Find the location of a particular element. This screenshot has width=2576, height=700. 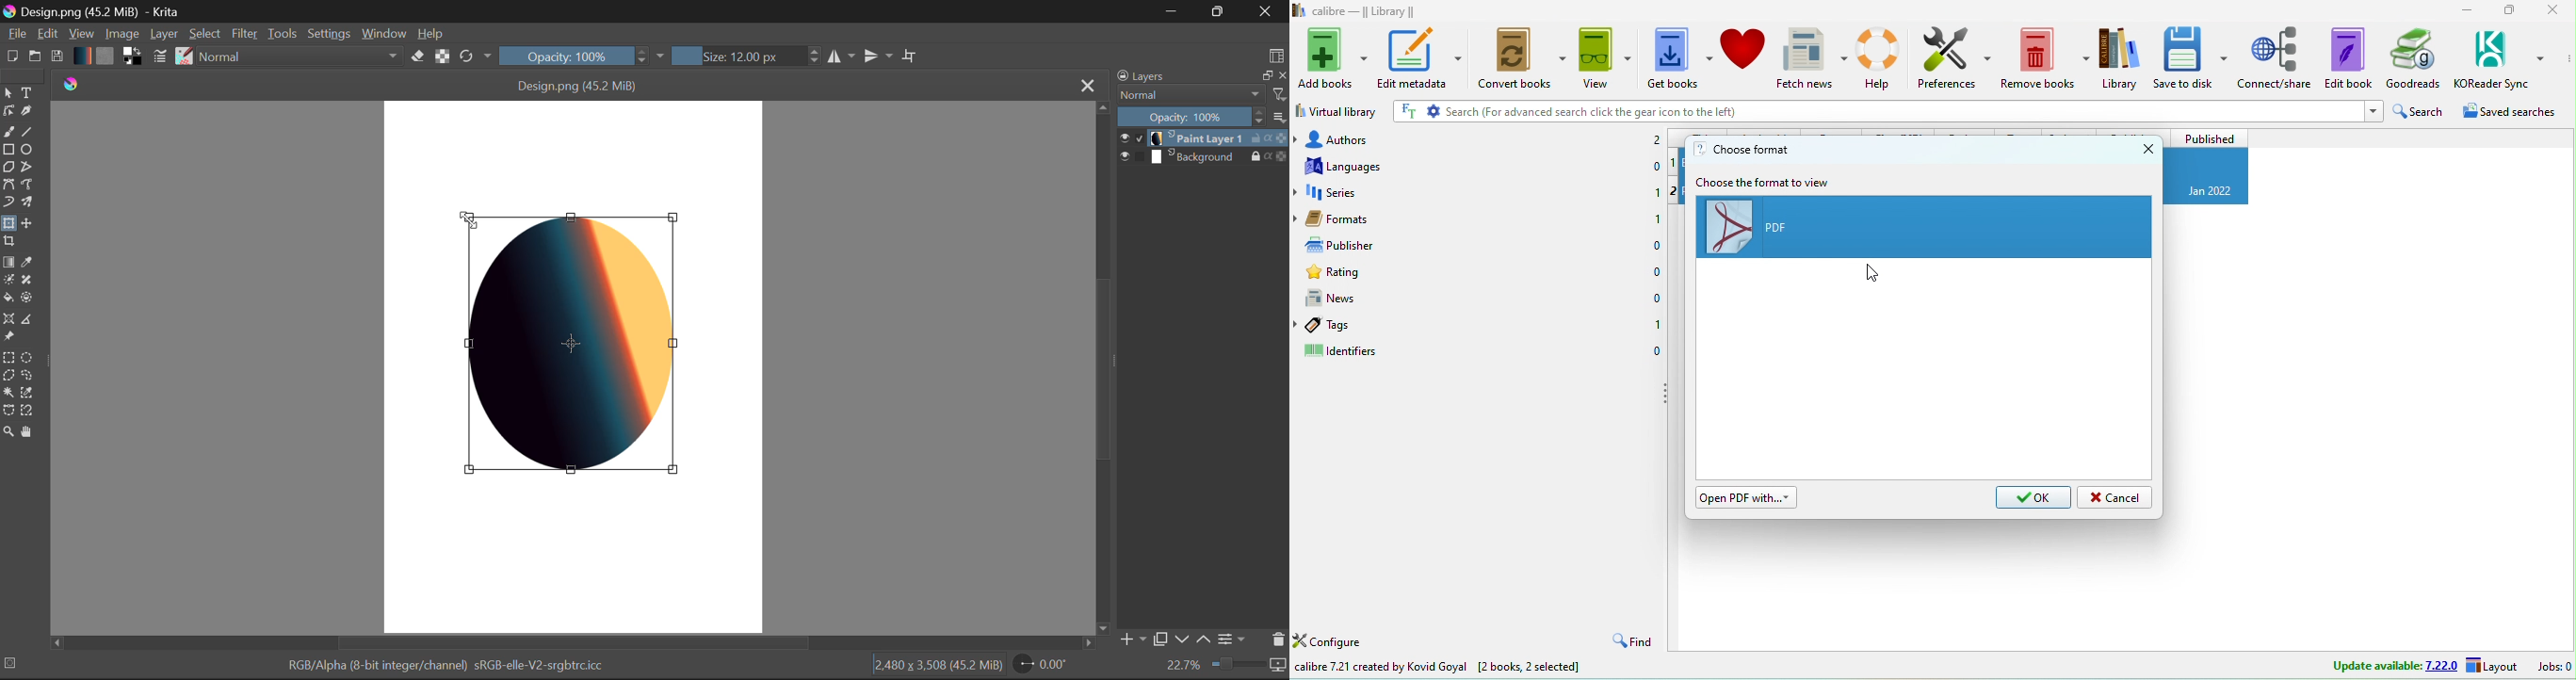

Magnetic Selection is located at coordinates (28, 412).